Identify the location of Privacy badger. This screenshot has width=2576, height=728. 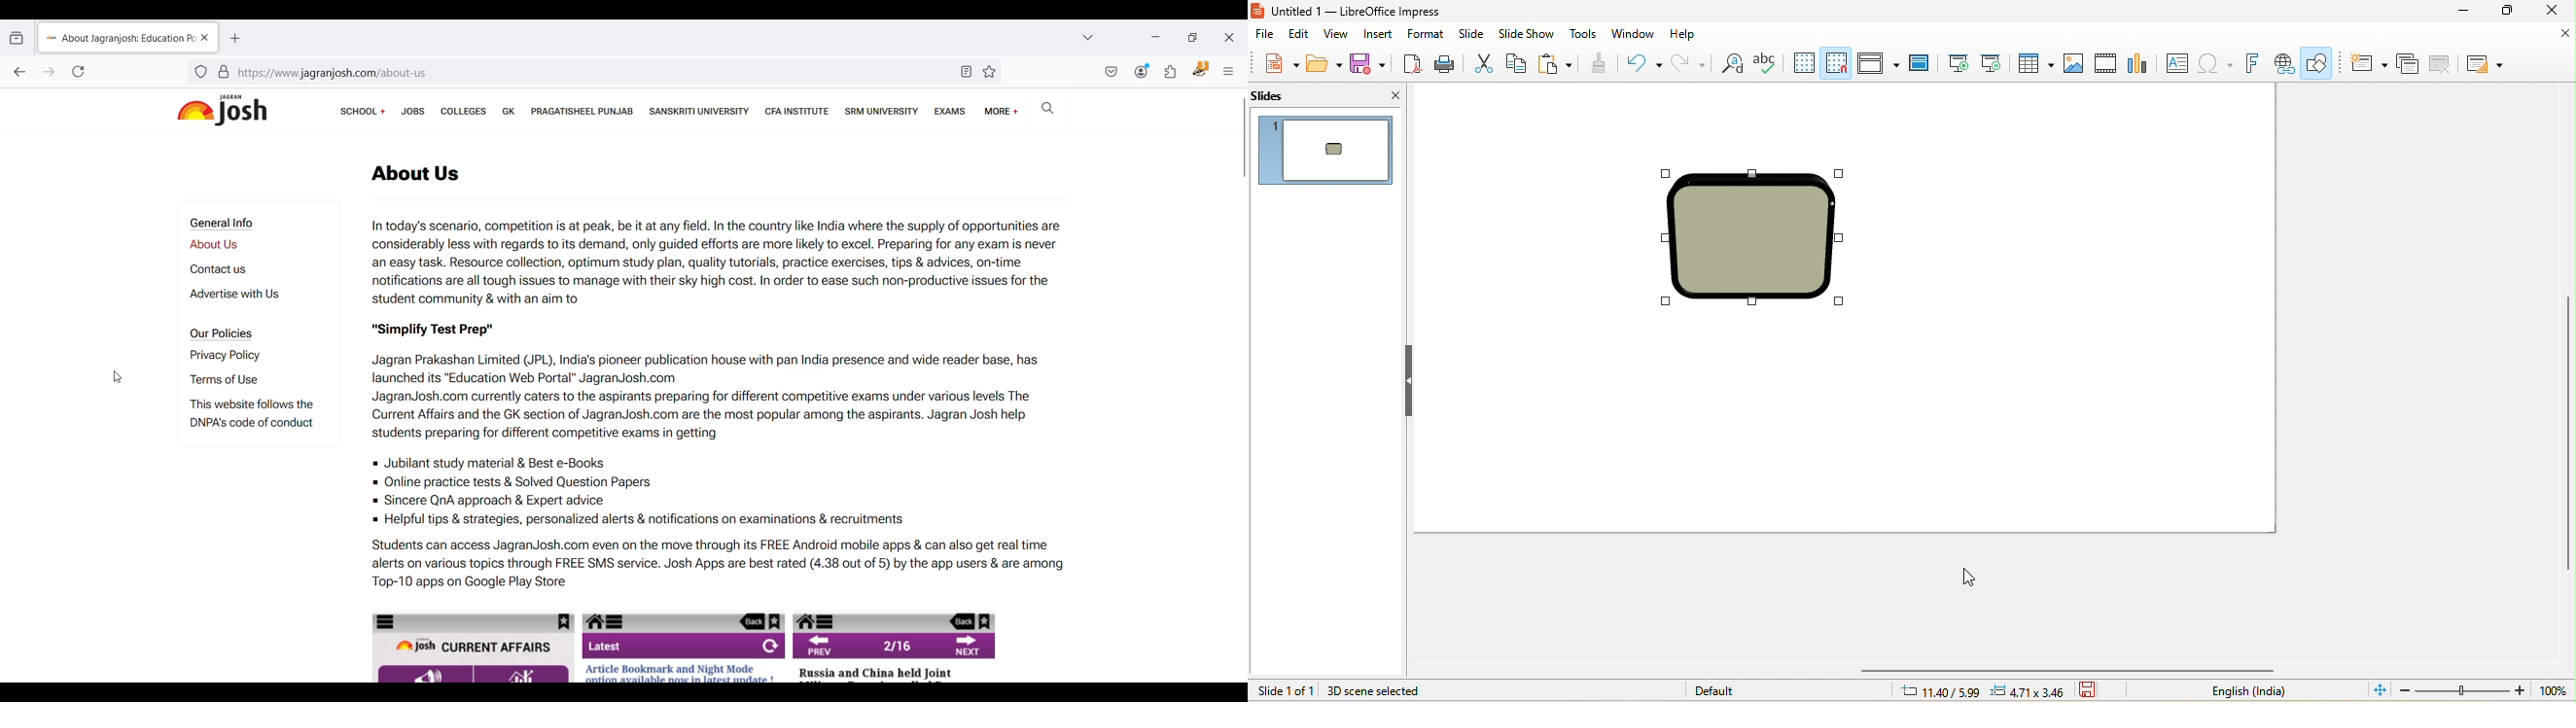
(1201, 69).